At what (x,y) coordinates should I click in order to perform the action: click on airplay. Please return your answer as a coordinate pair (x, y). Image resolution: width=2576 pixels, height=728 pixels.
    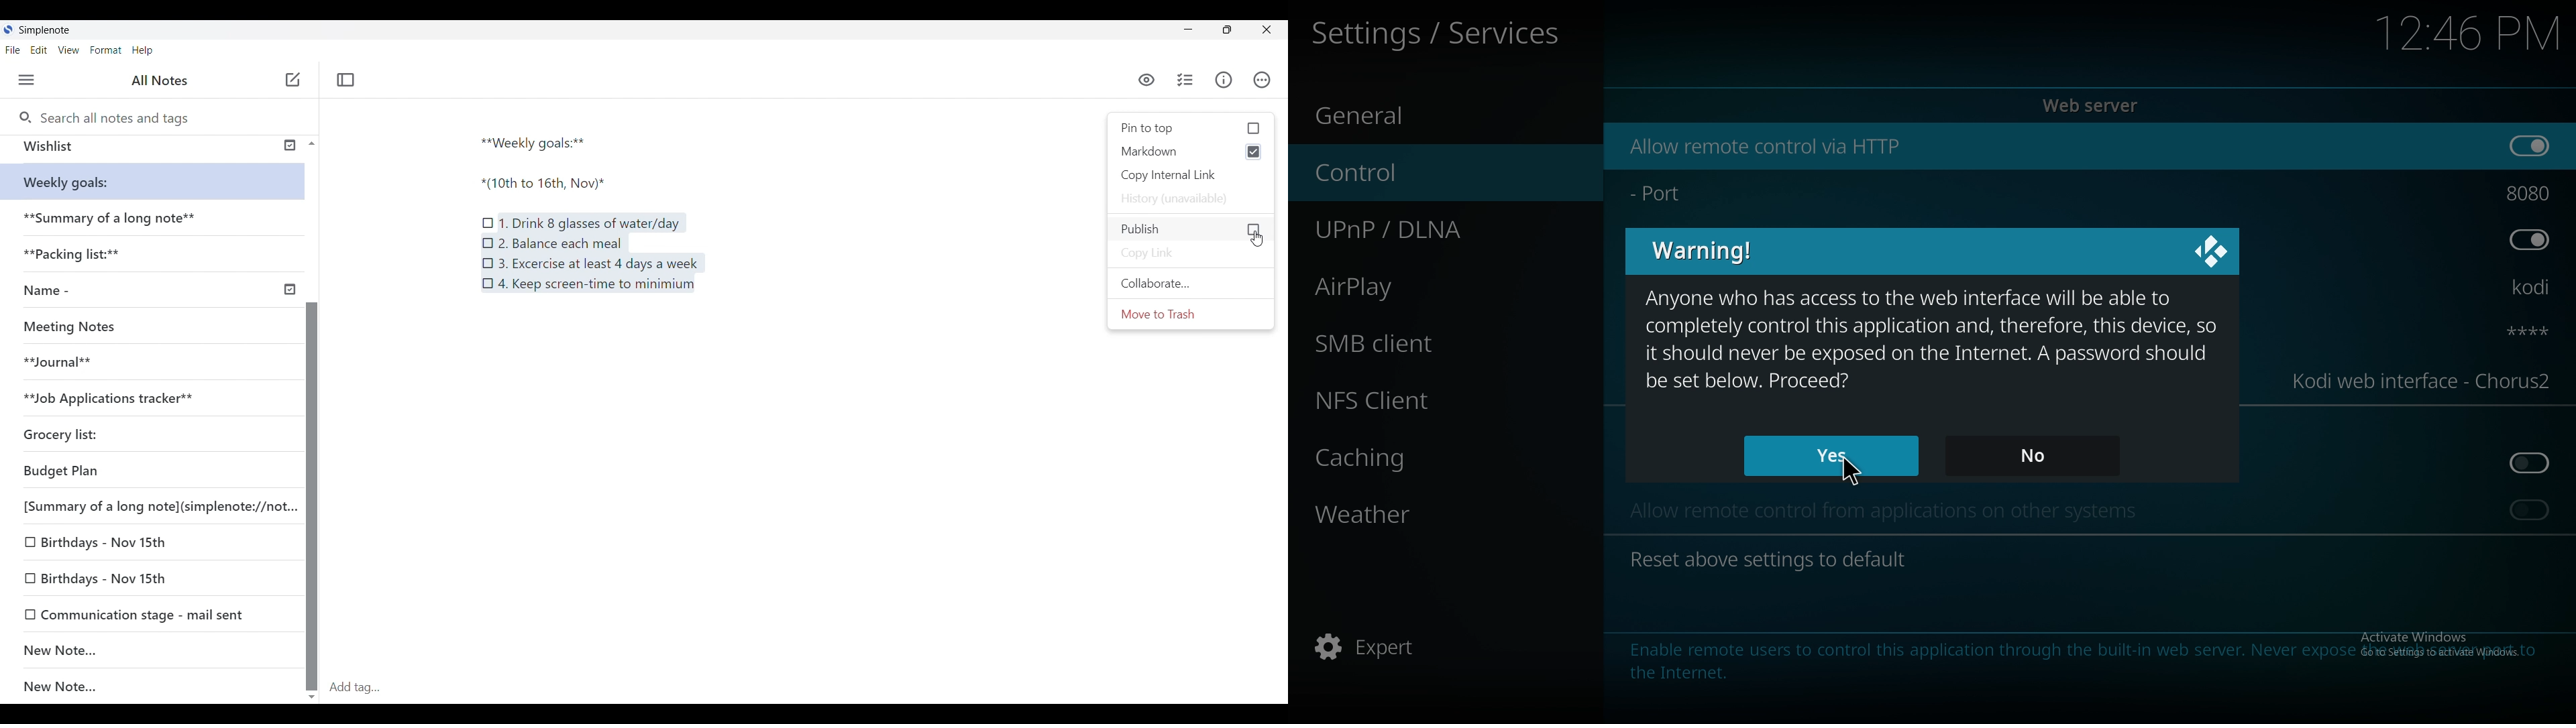
    Looking at the image, I should click on (1403, 285).